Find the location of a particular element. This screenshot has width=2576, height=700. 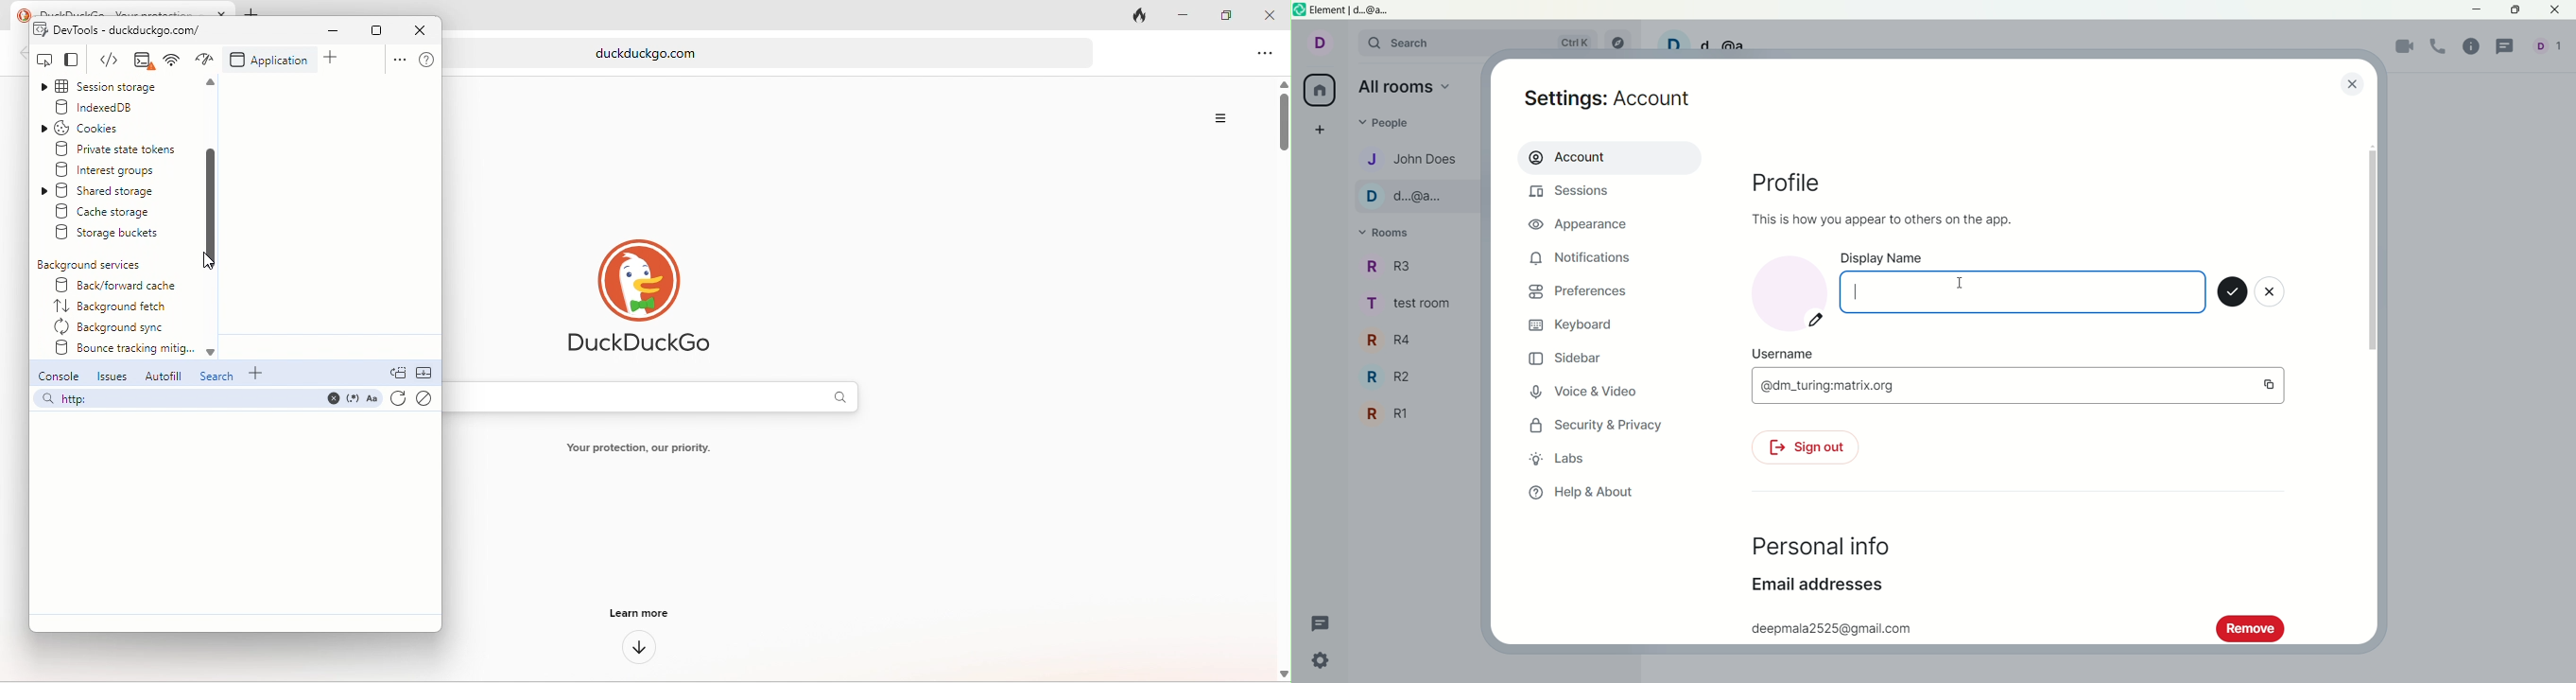

cursor is located at coordinates (1859, 292).